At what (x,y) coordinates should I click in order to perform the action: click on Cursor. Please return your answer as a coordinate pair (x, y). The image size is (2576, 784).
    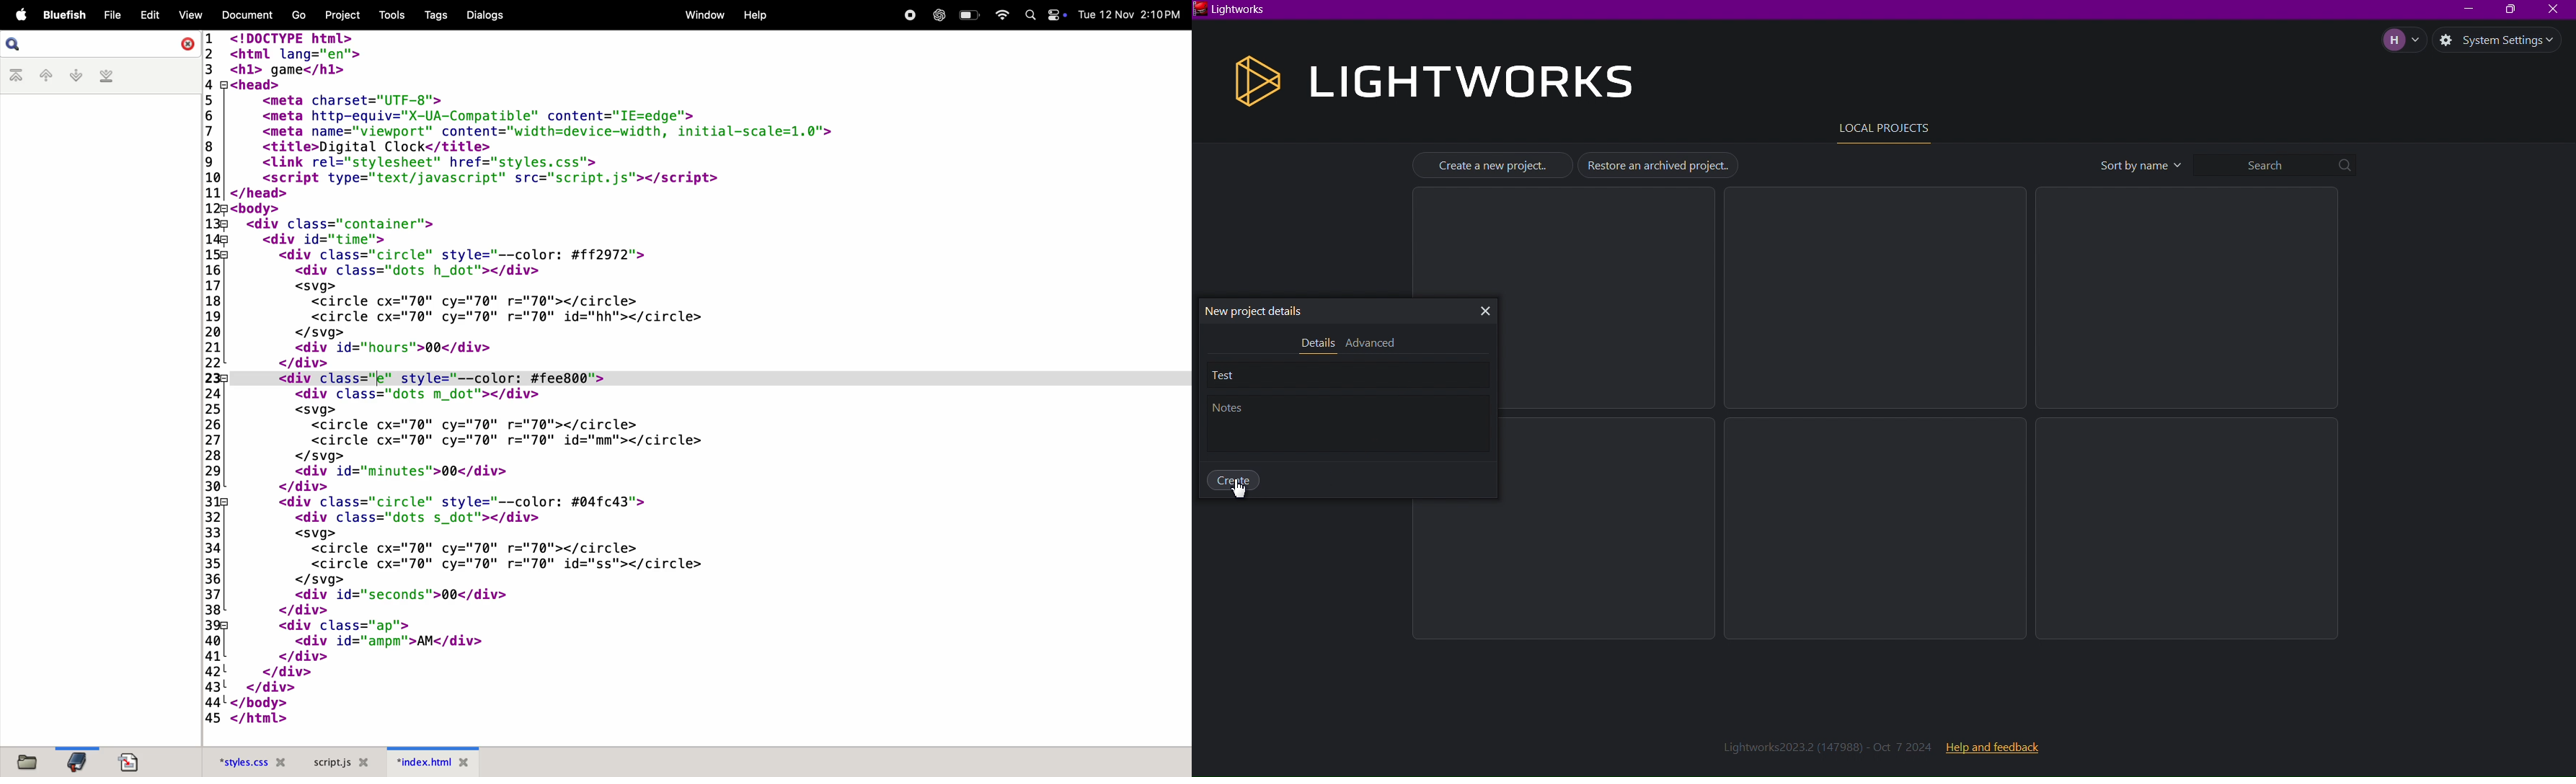
    Looking at the image, I should click on (1241, 485).